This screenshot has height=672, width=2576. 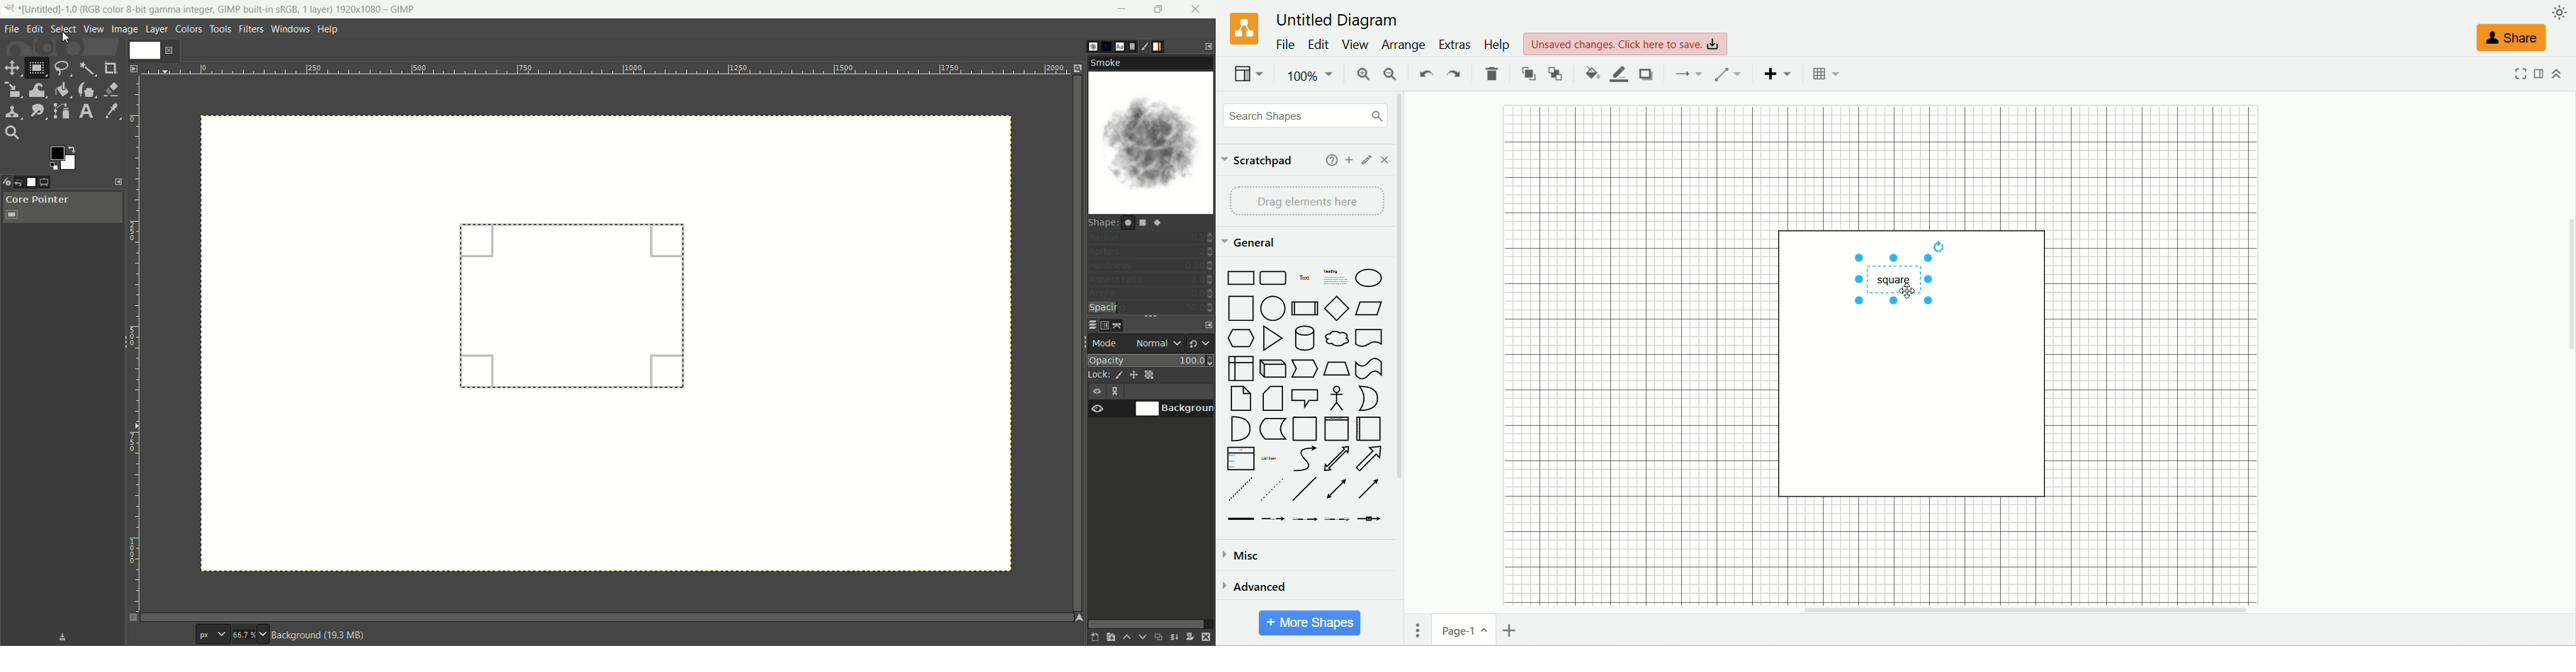 I want to click on brush, so click(x=1091, y=47).